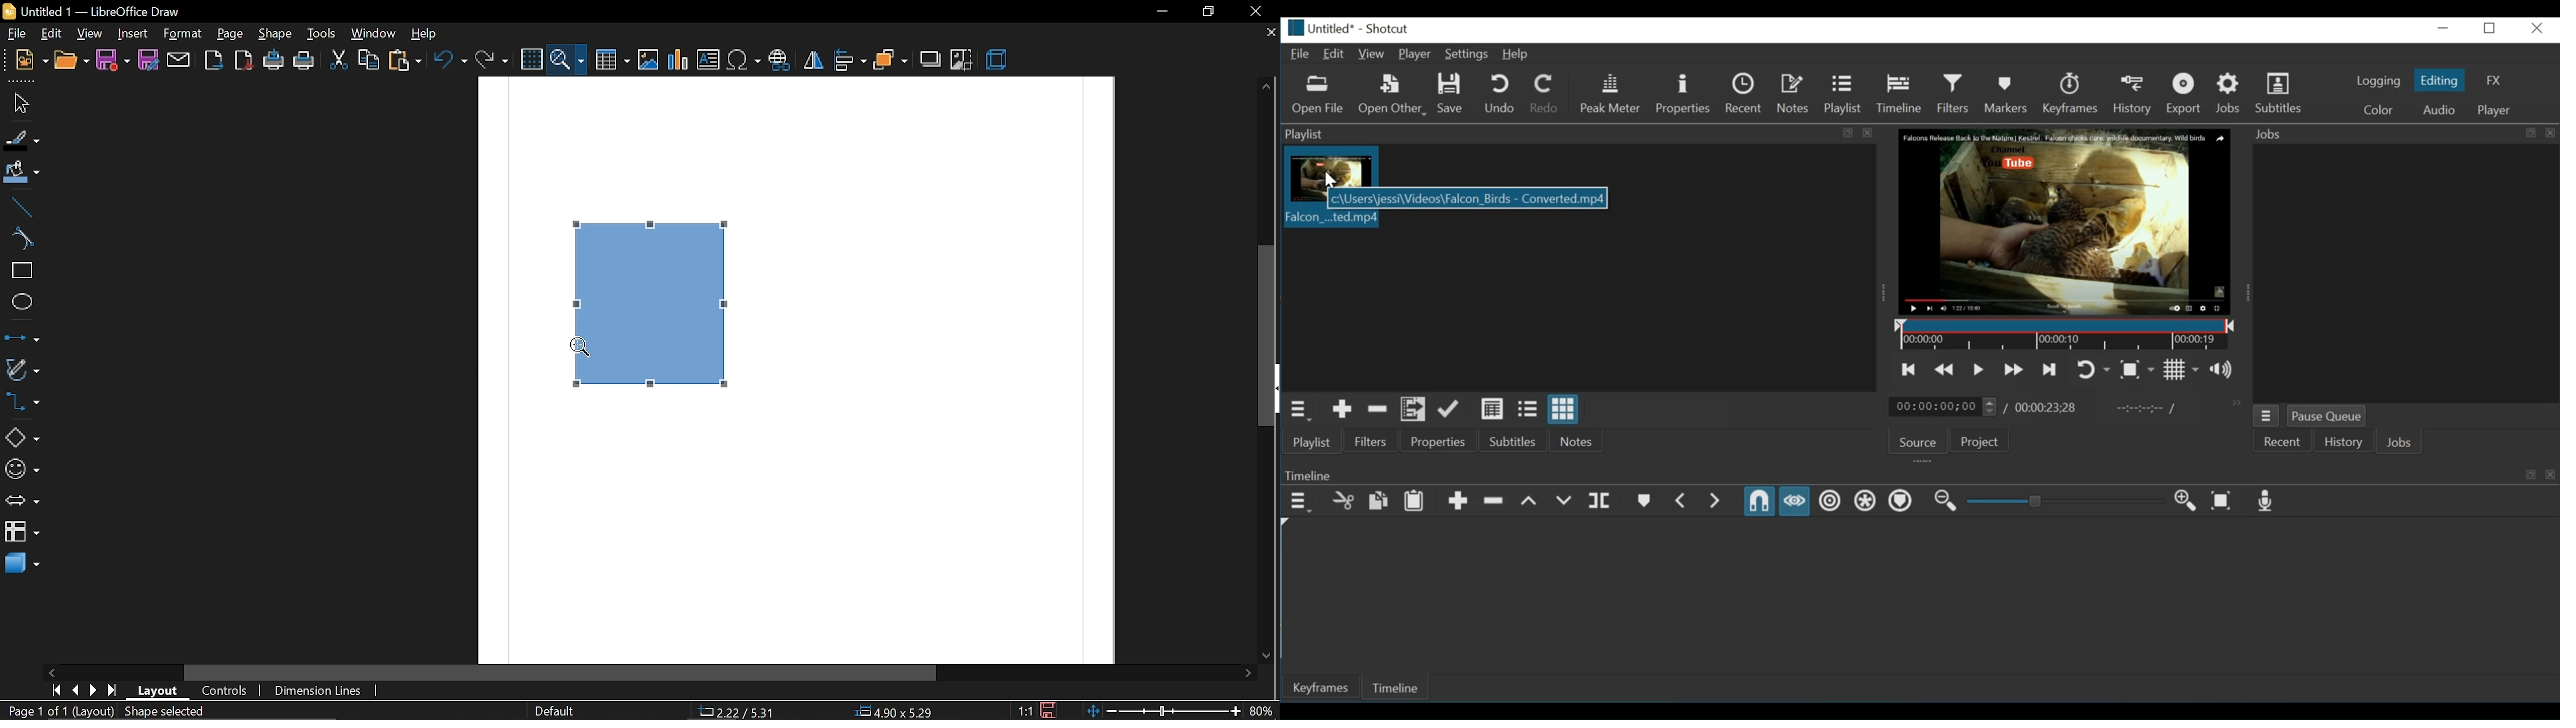 This screenshot has height=728, width=2576. I want to click on History, so click(2339, 444).